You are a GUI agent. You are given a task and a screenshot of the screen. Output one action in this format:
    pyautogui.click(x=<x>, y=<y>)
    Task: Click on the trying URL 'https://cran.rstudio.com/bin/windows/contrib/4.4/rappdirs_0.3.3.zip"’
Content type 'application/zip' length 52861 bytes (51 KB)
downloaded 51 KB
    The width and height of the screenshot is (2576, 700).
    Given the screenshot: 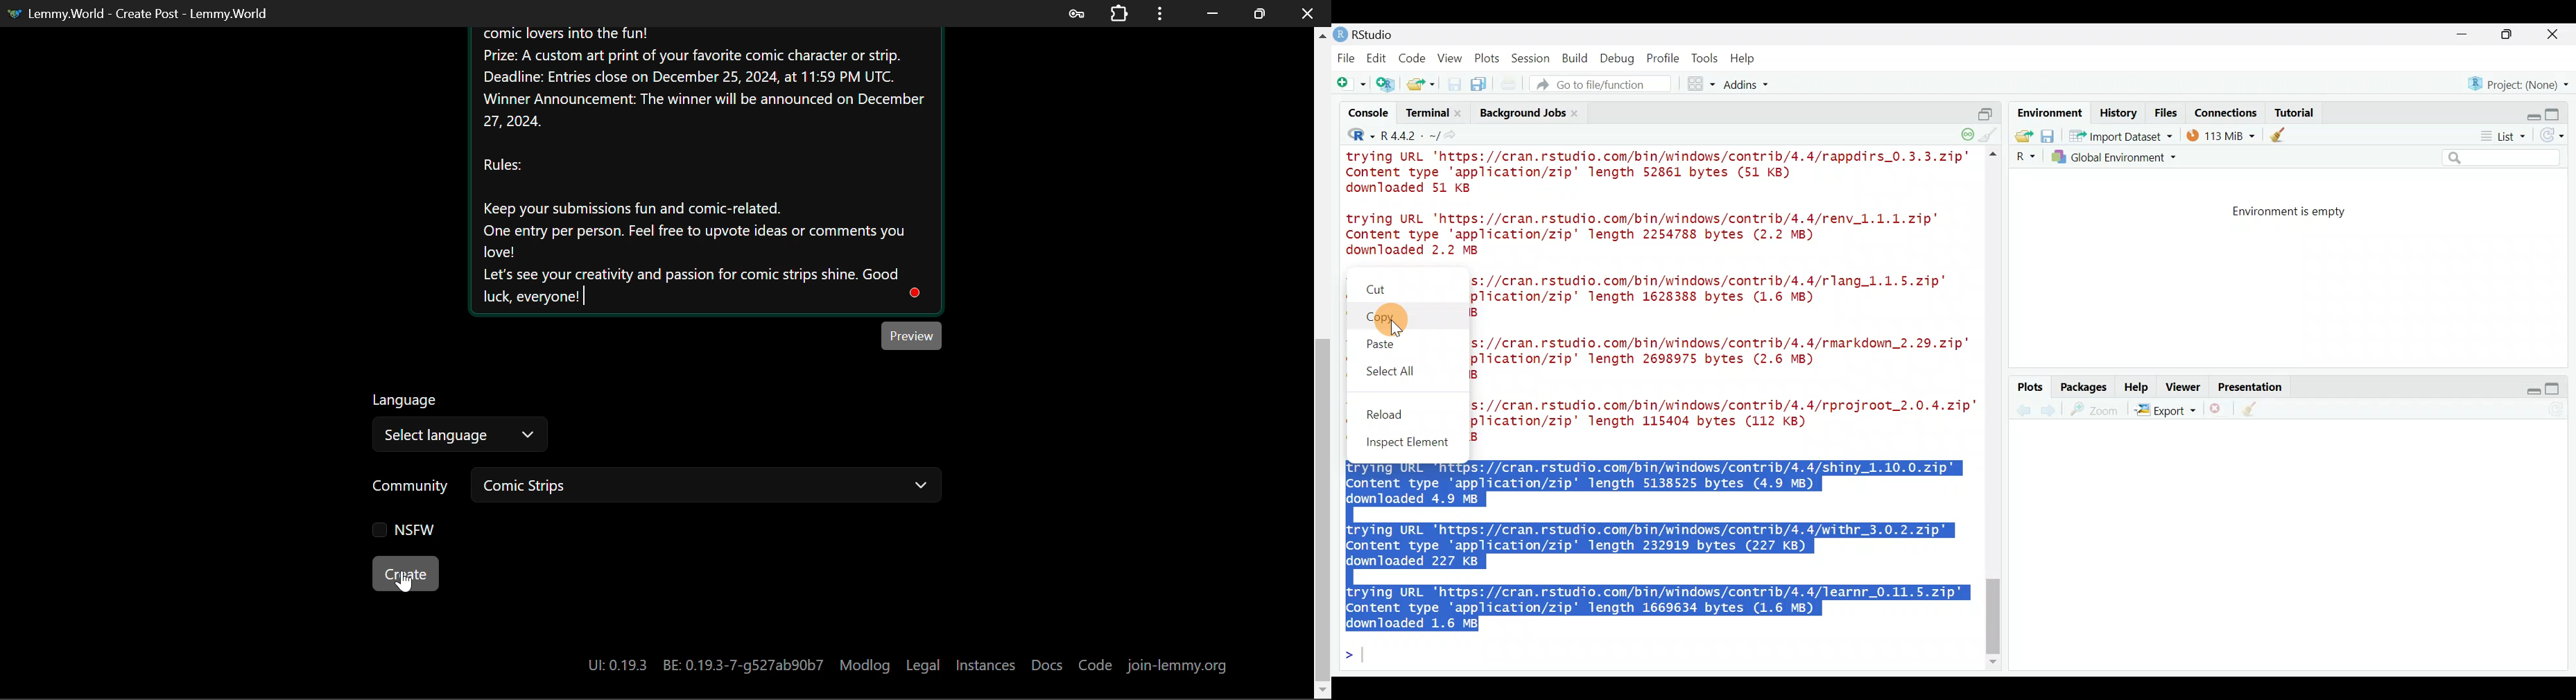 What is the action you would take?
    pyautogui.click(x=1661, y=174)
    